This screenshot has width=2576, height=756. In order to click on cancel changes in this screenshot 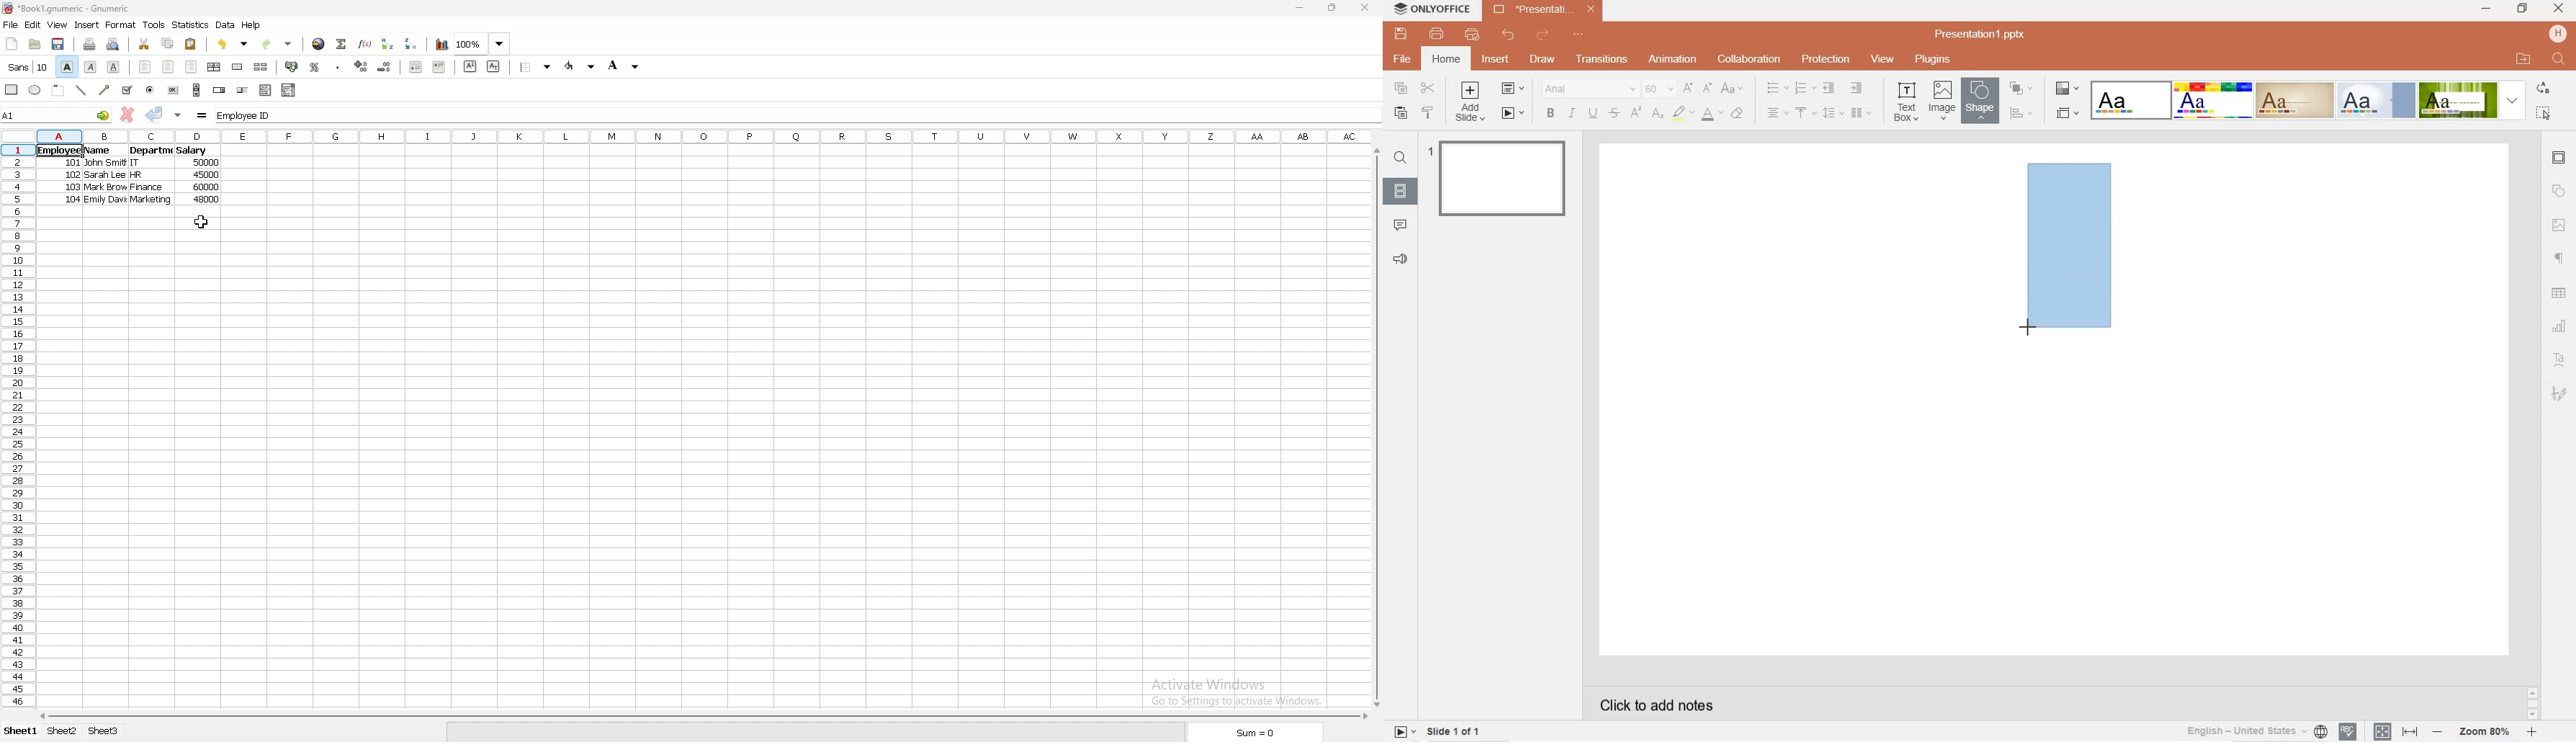, I will do `click(127, 115)`.